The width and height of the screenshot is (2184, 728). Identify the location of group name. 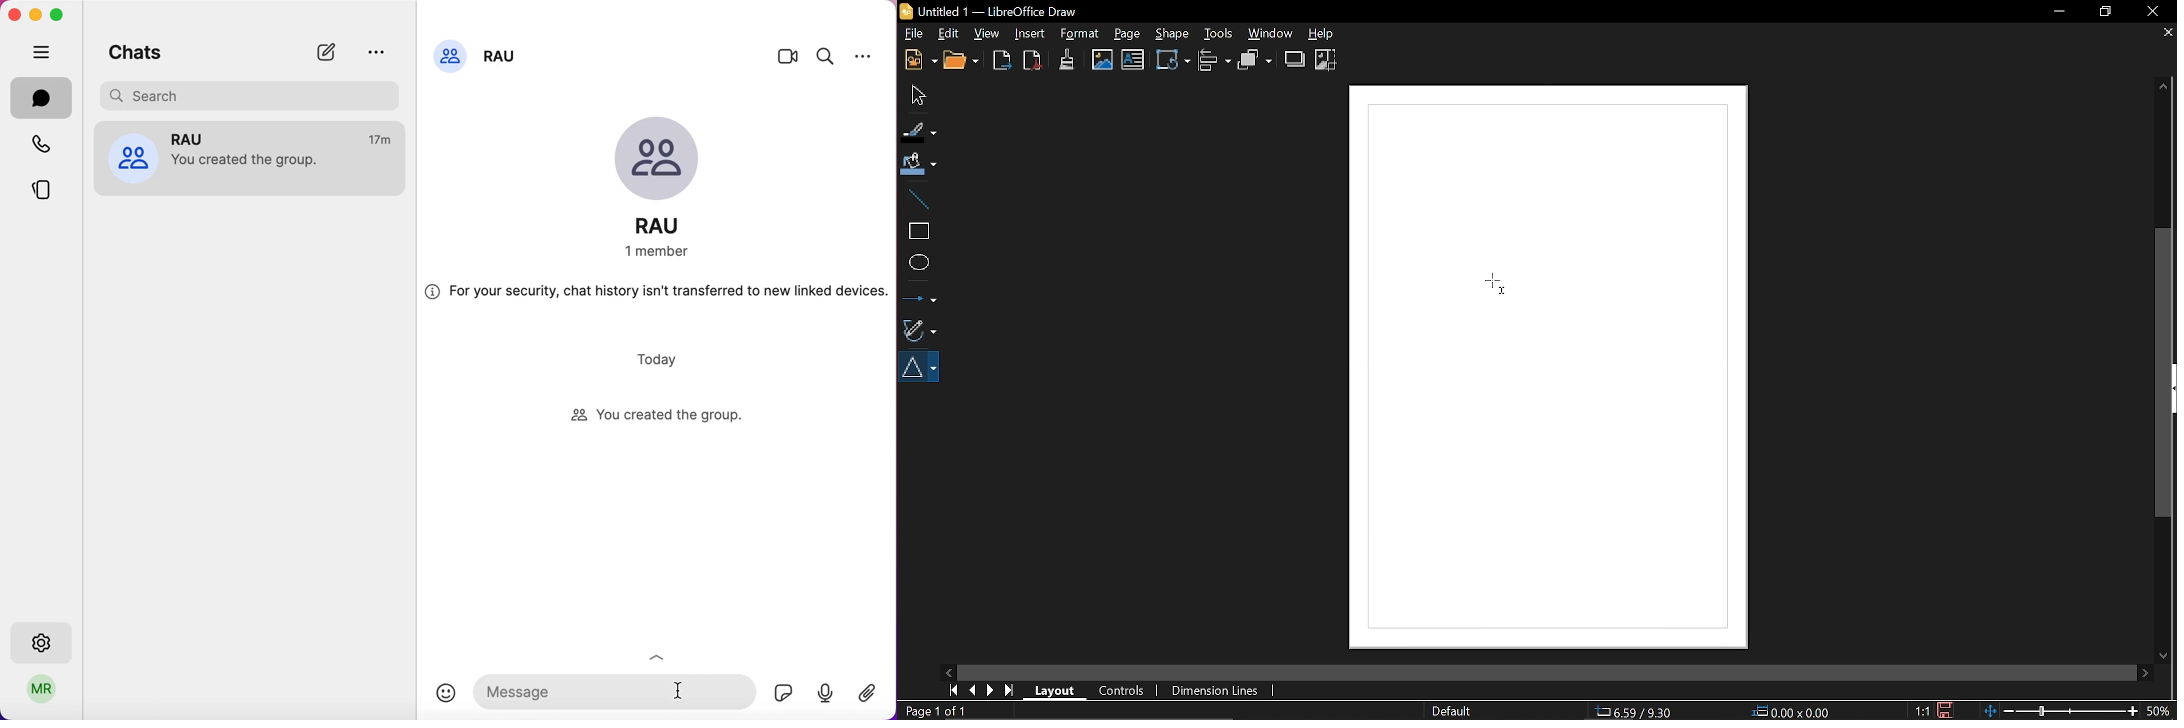
(503, 53).